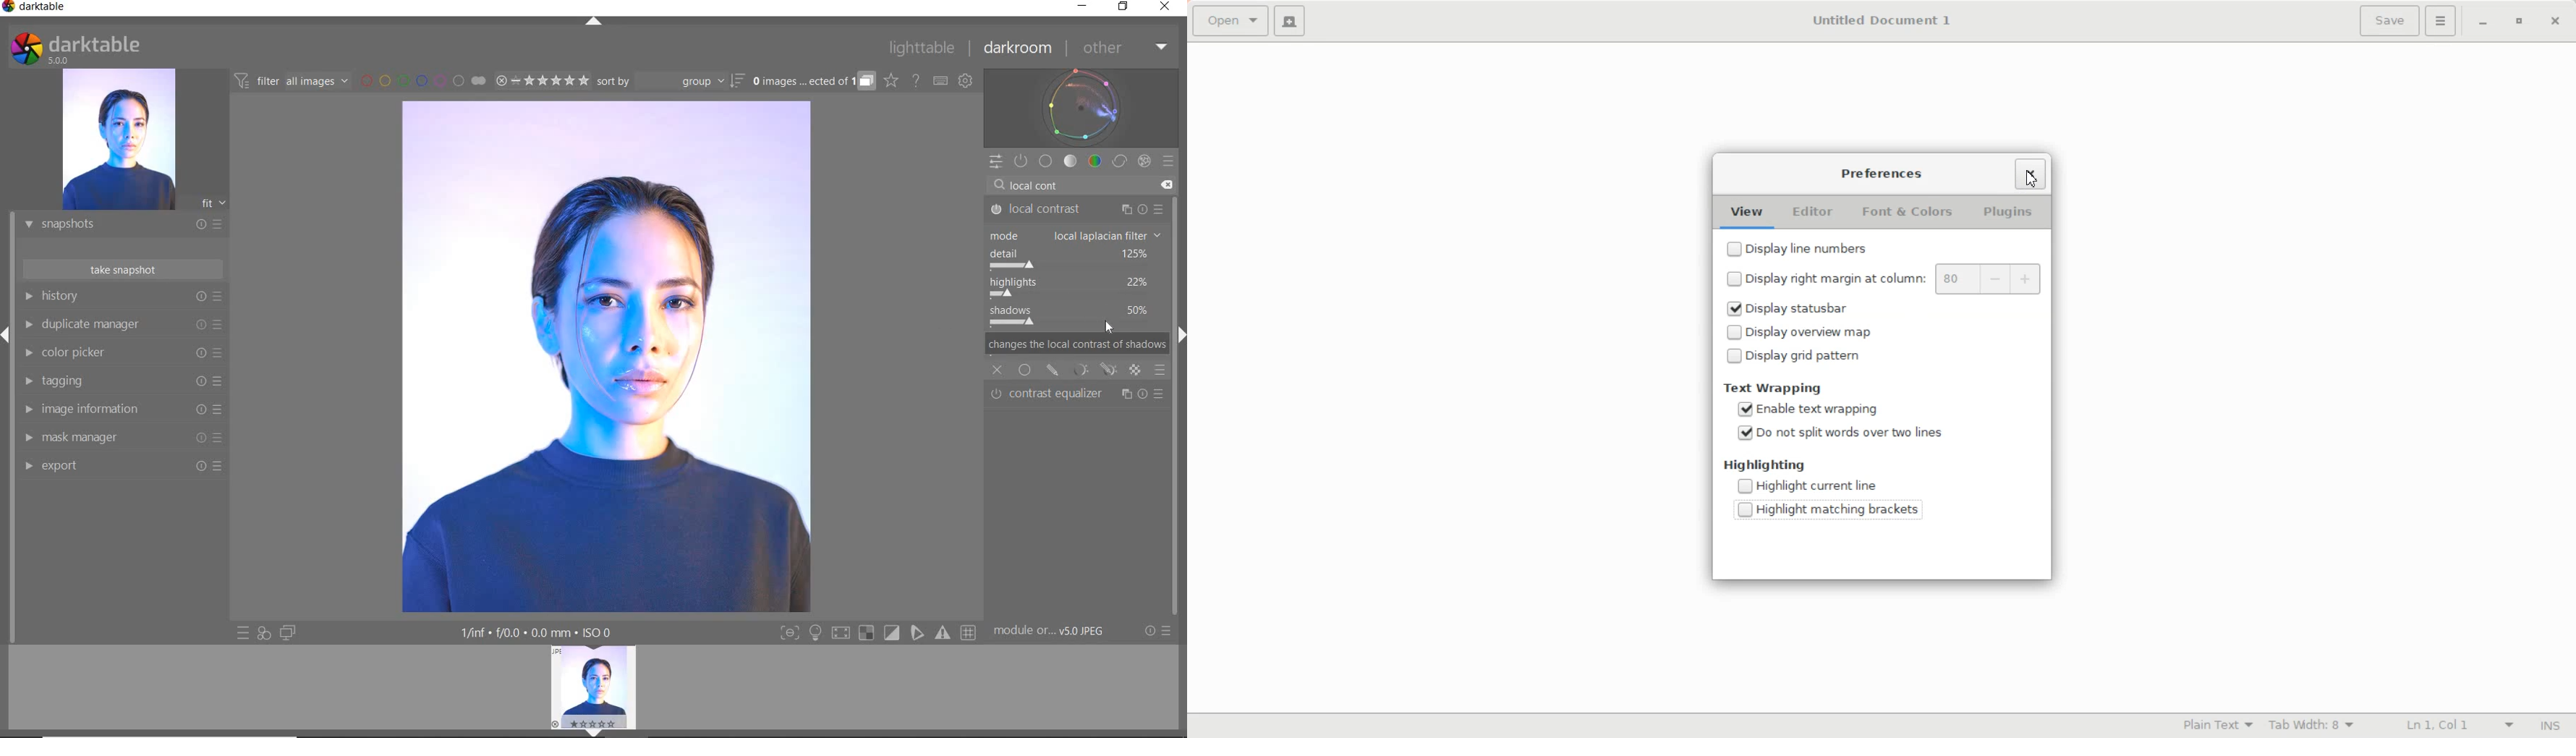 The height and width of the screenshot is (756, 2576). I want to click on Button, so click(944, 633).